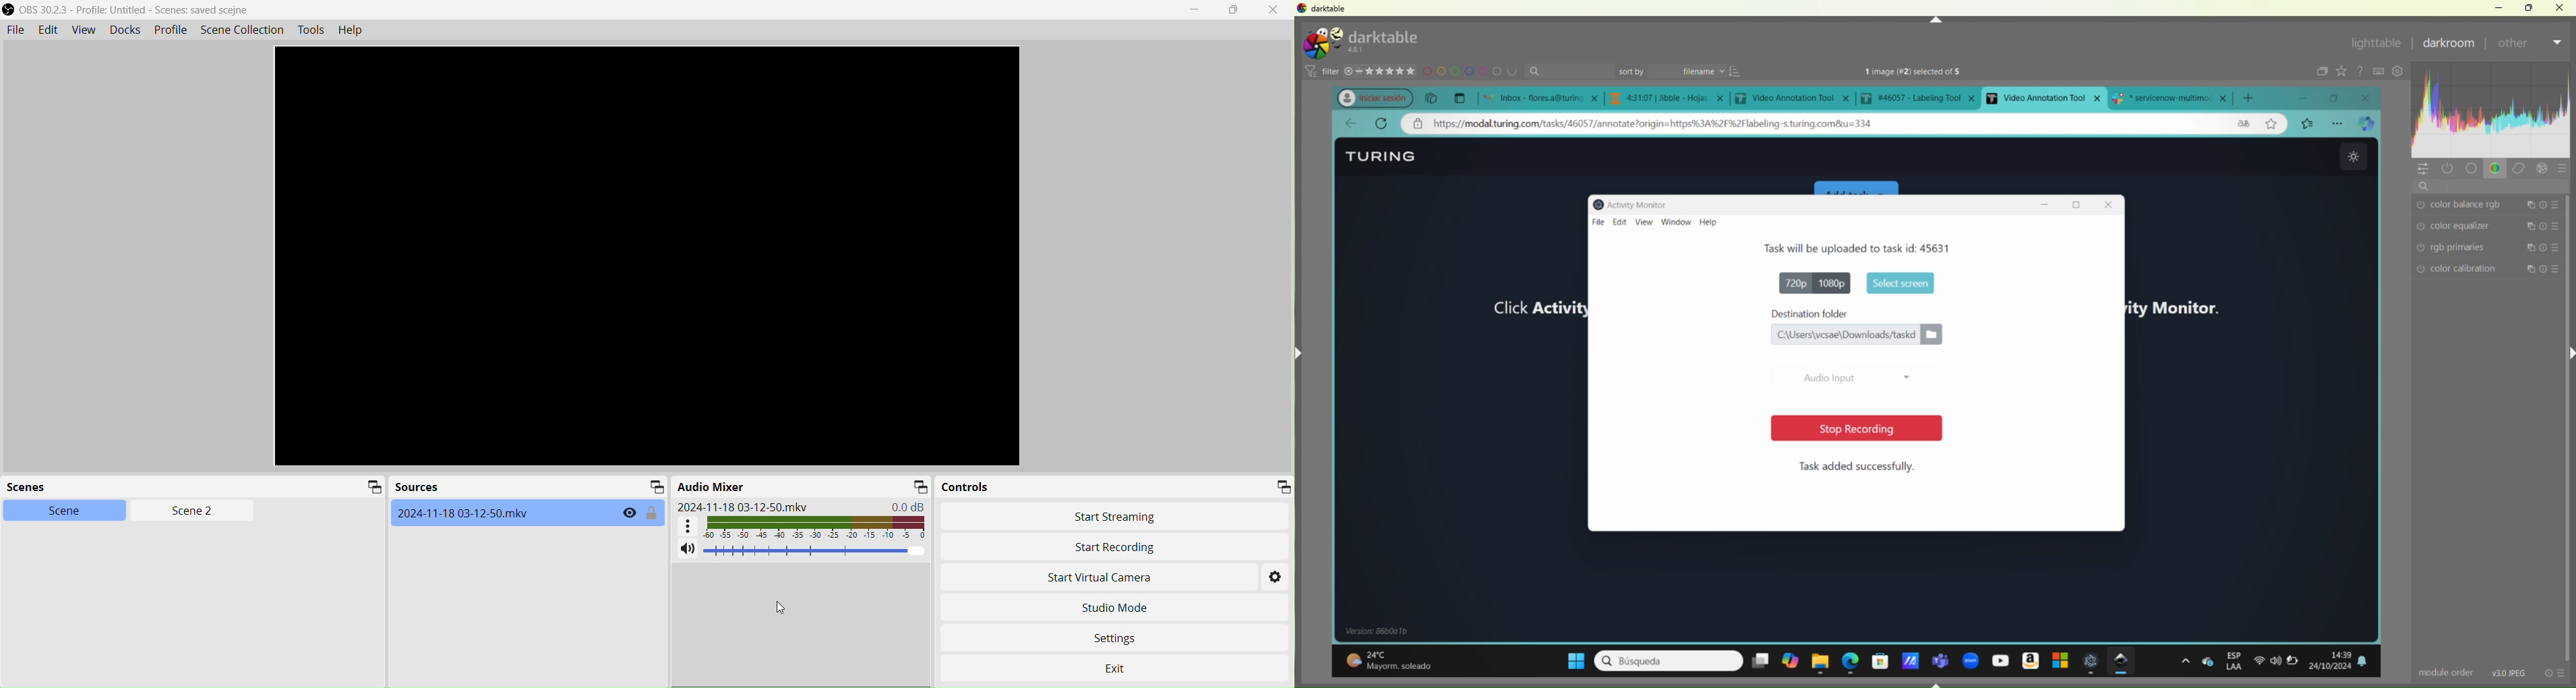 This screenshot has width=2576, height=700. I want to click on notifications, so click(2371, 662).